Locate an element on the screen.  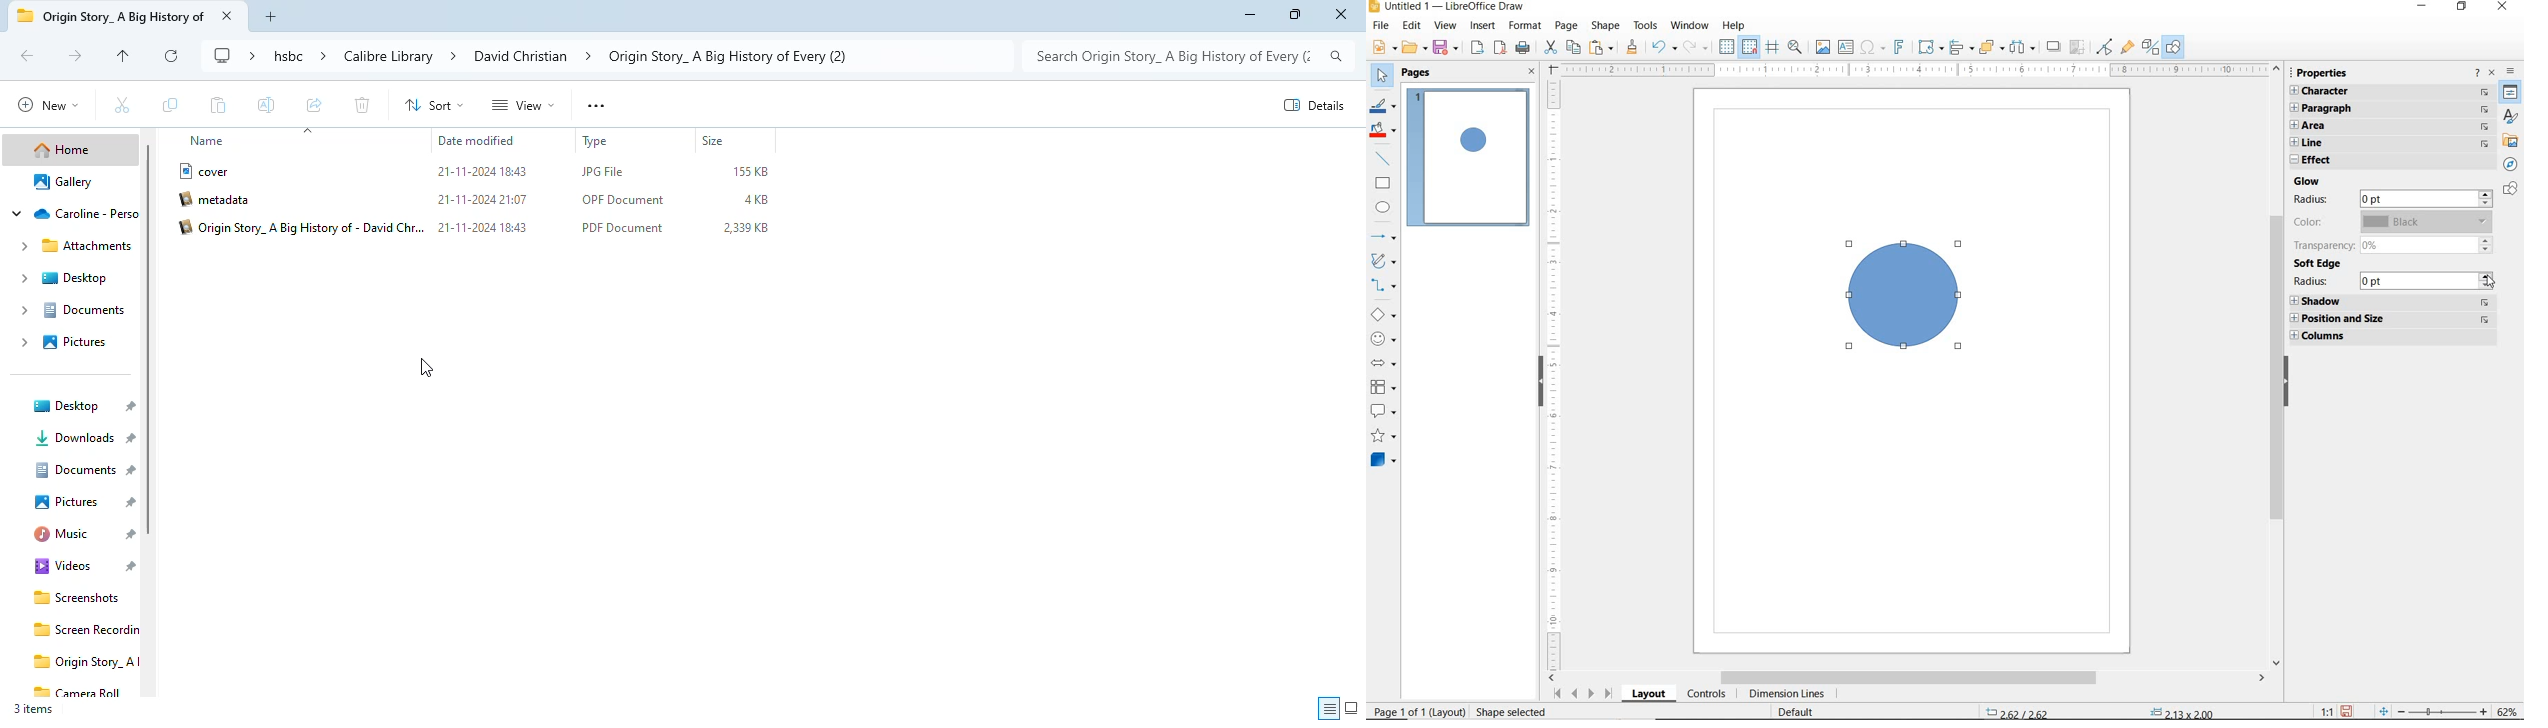
CLOSE is located at coordinates (2492, 74).